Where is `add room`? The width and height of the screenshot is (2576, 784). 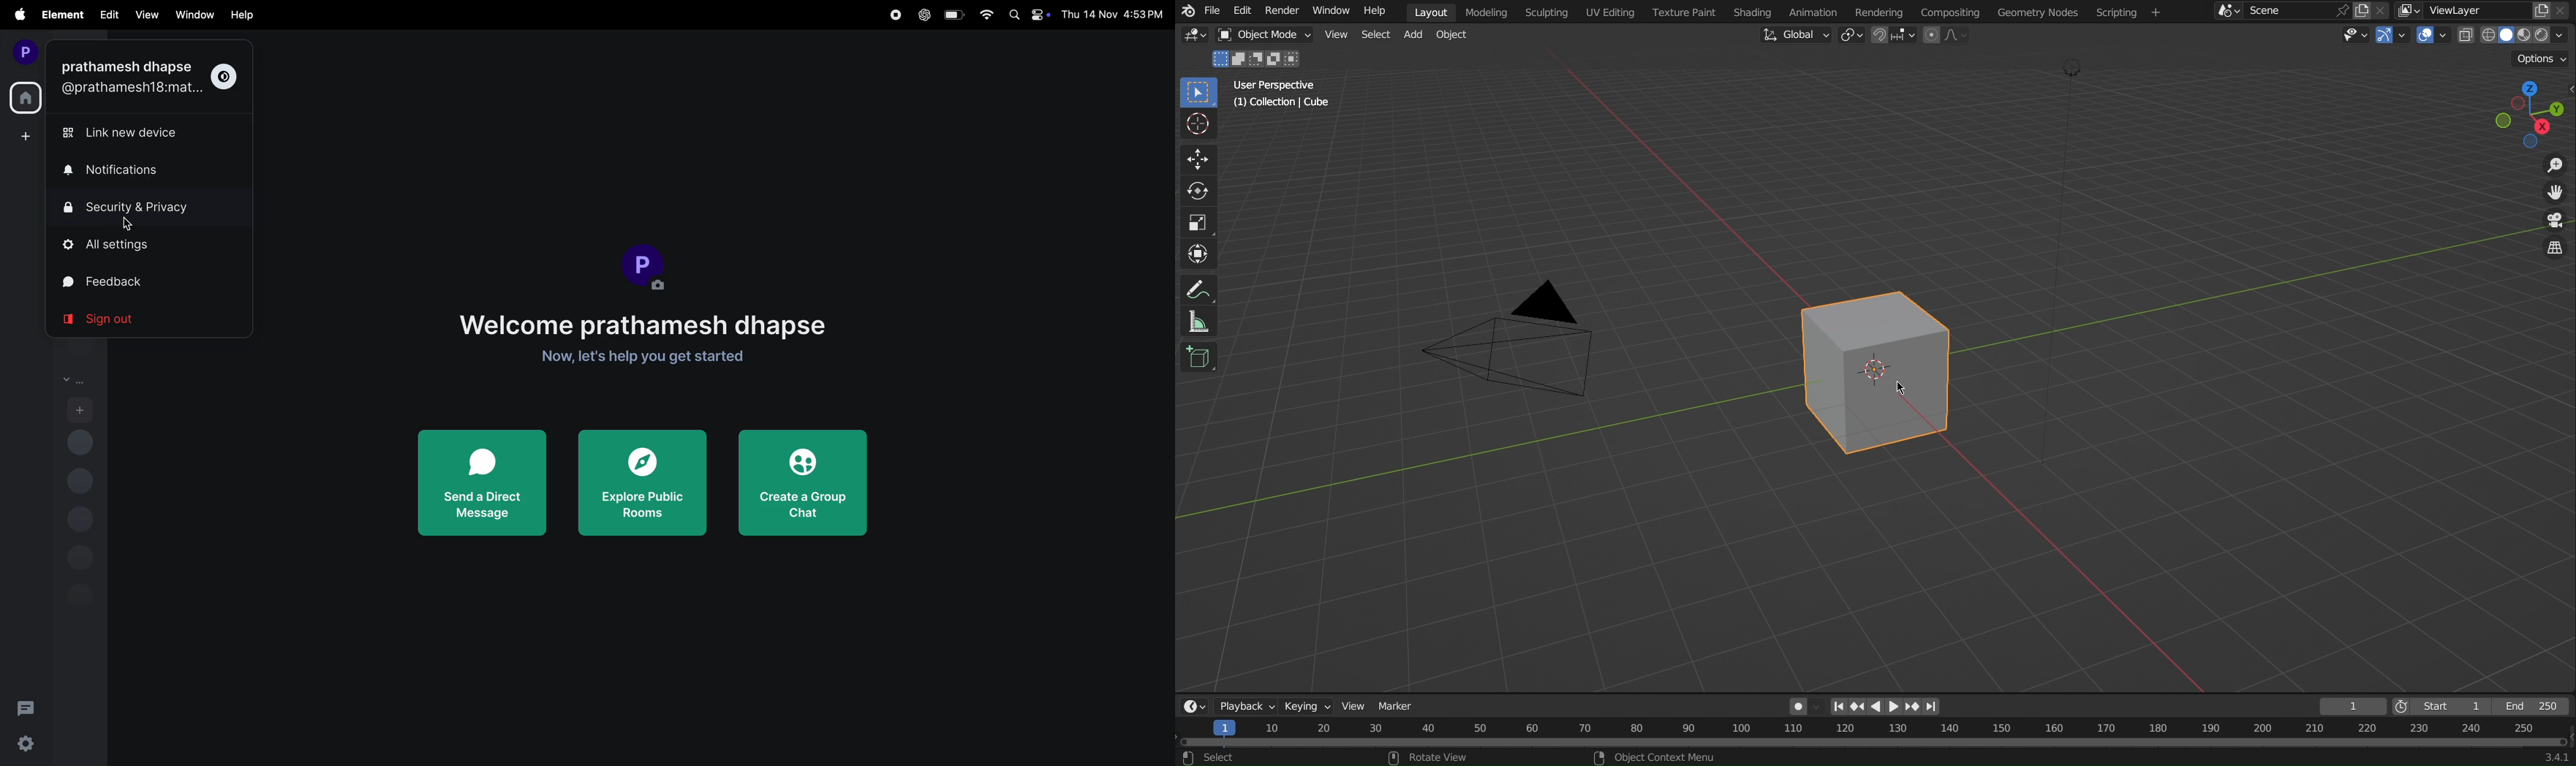
add room is located at coordinates (80, 411).